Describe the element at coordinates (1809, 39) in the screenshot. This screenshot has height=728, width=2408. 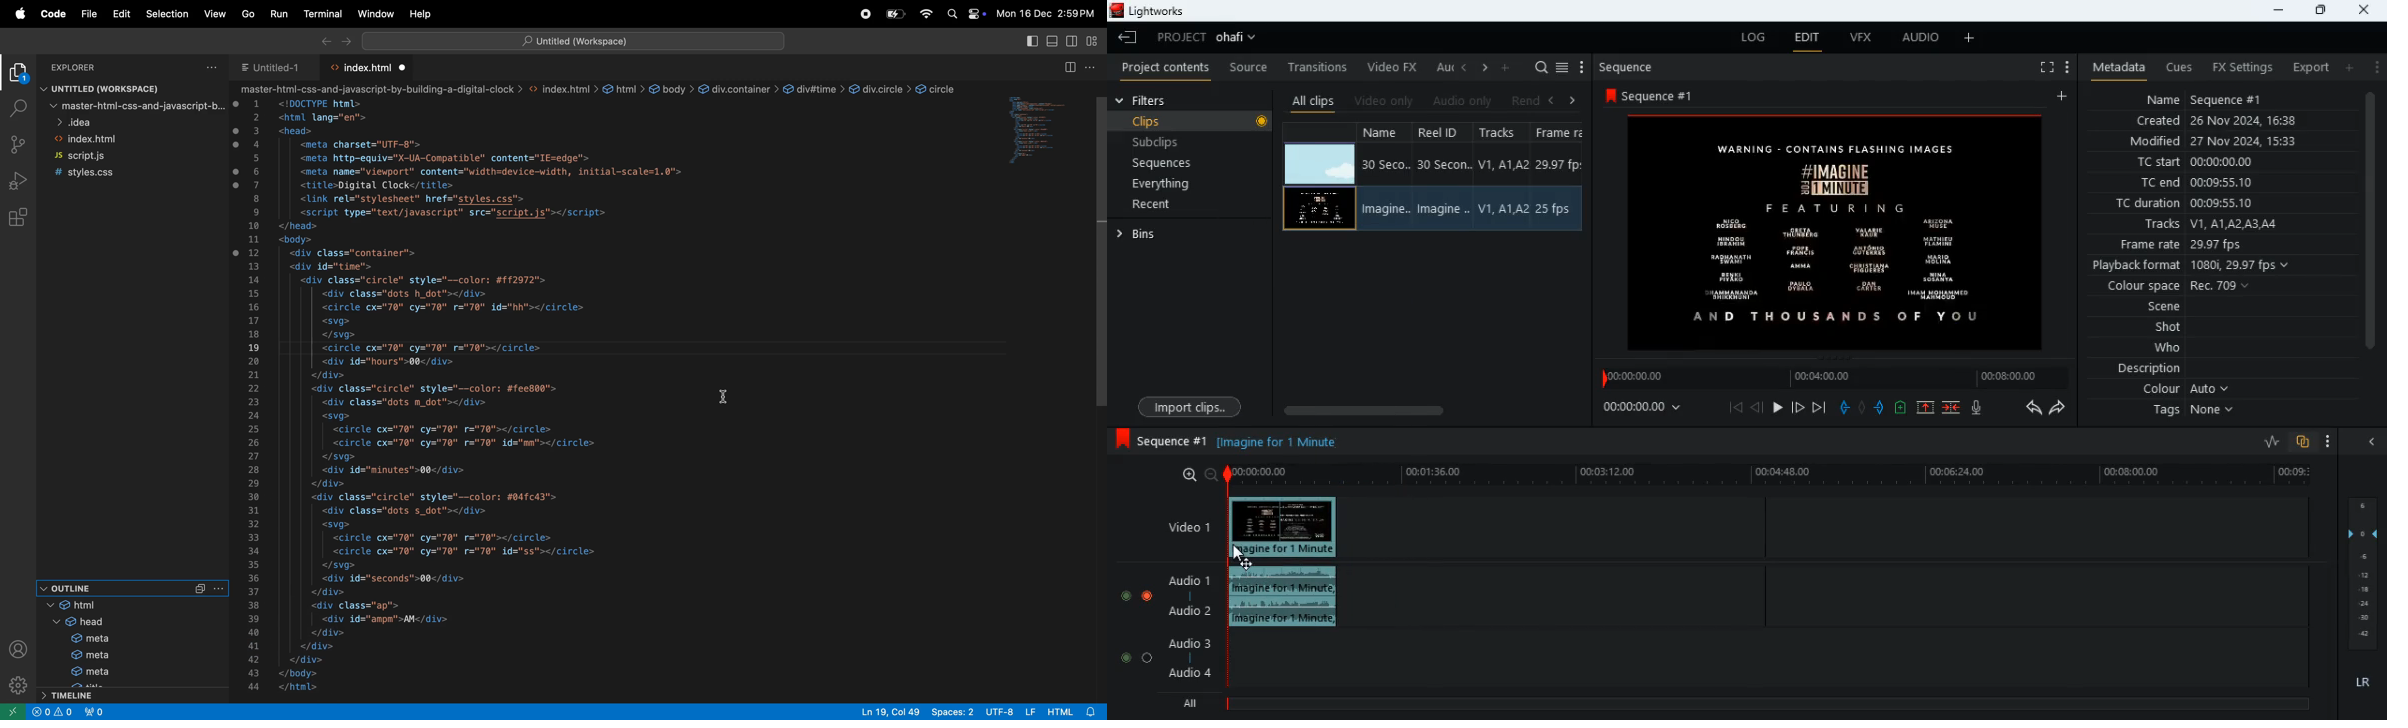
I see `edit` at that location.